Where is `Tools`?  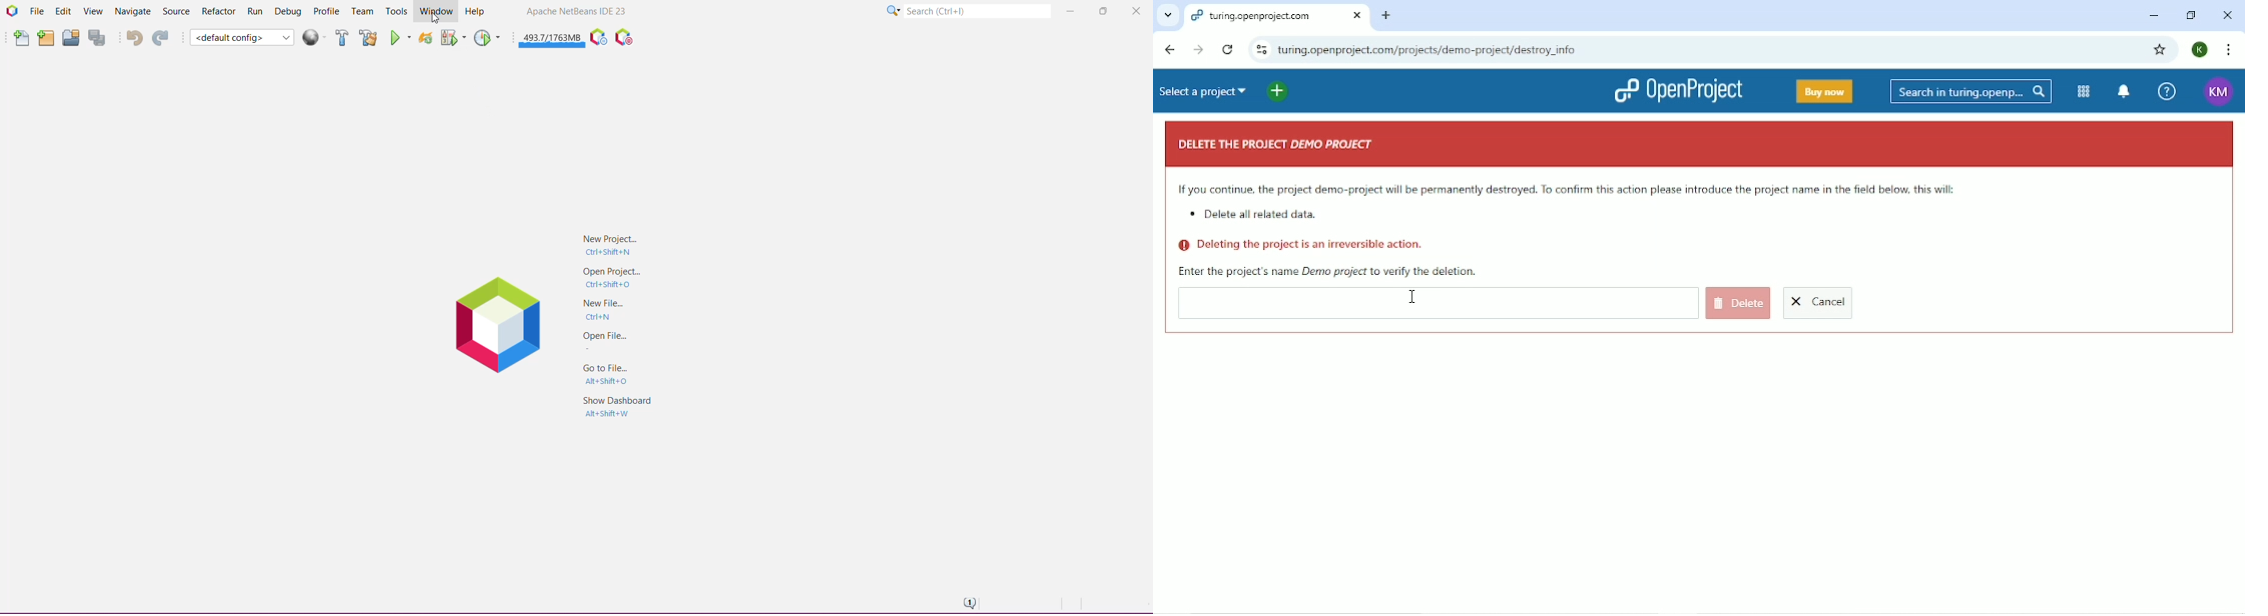
Tools is located at coordinates (396, 12).